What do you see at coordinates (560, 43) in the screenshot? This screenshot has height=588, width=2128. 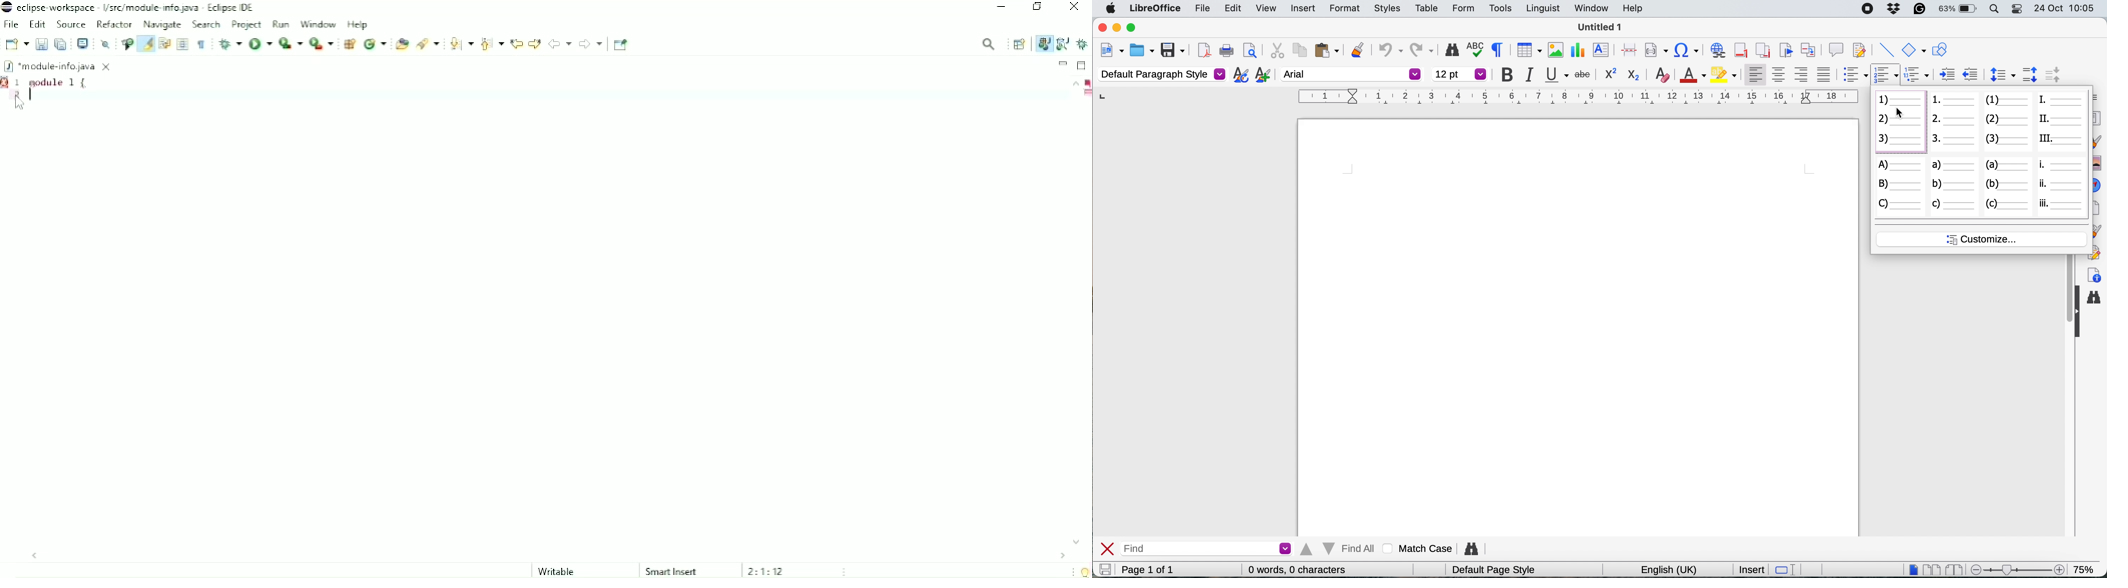 I see `Back` at bounding box center [560, 43].